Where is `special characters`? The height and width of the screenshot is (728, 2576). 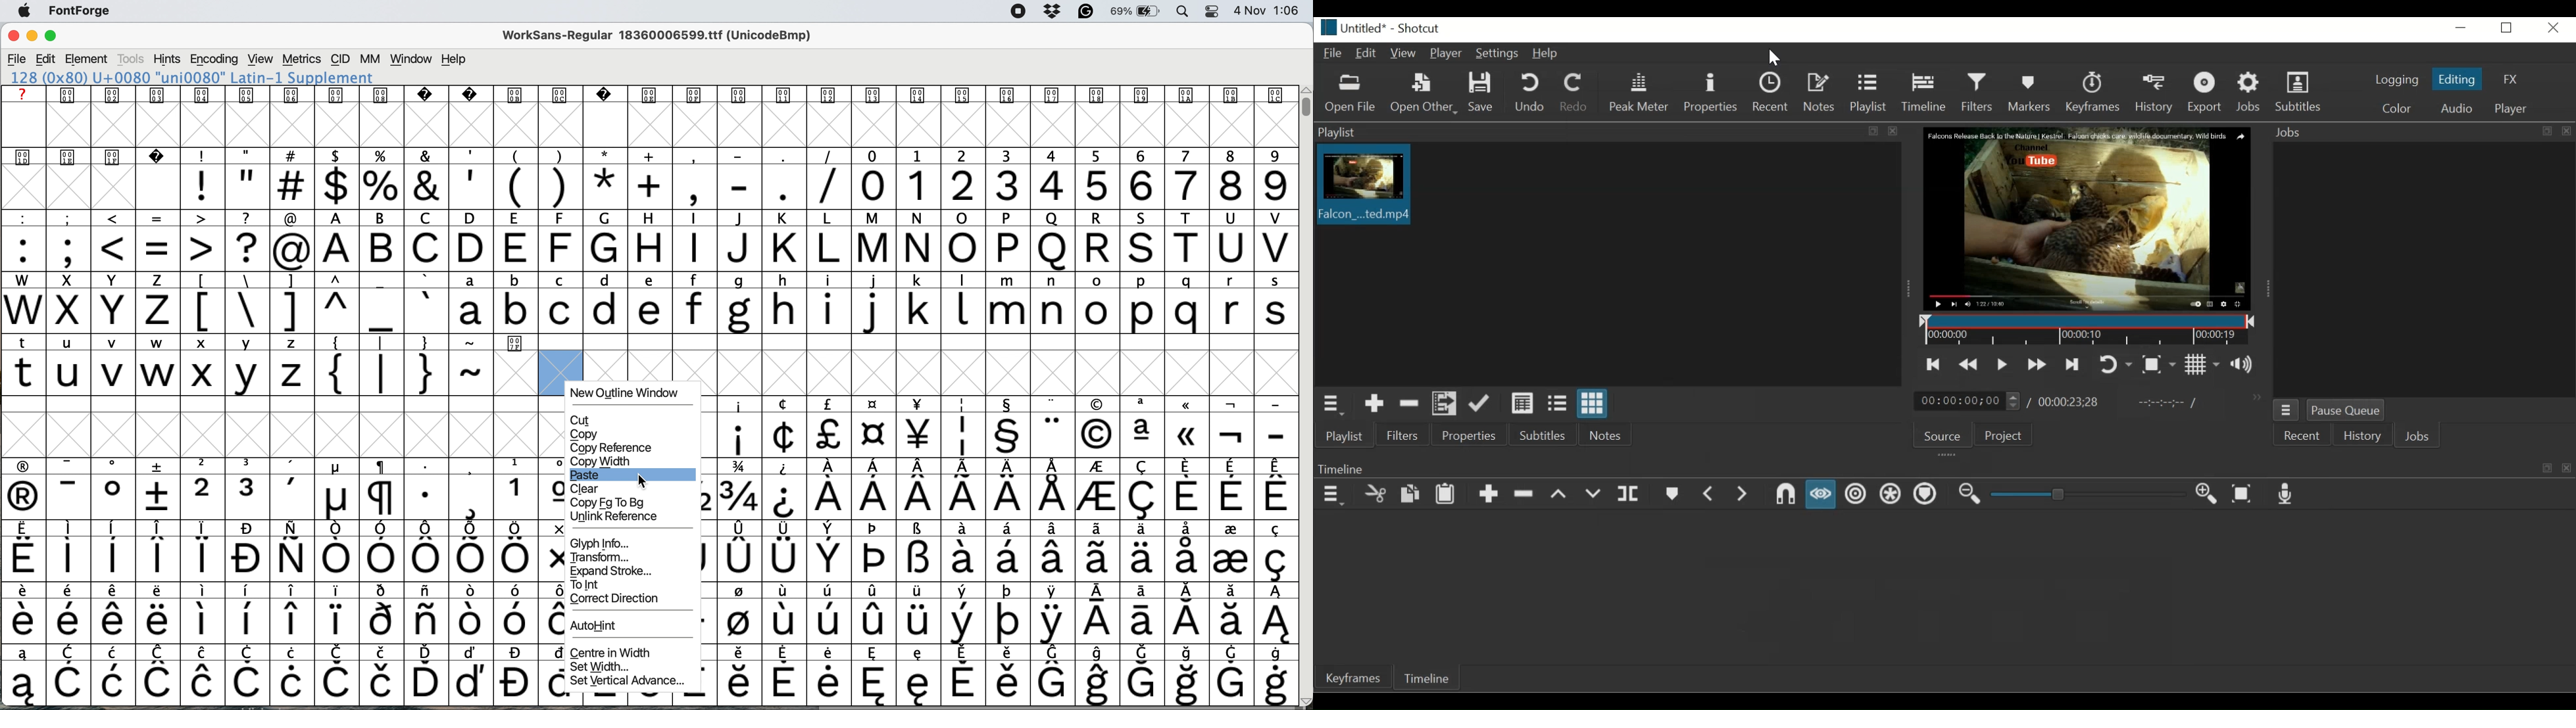 special characters is located at coordinates (158, 248).